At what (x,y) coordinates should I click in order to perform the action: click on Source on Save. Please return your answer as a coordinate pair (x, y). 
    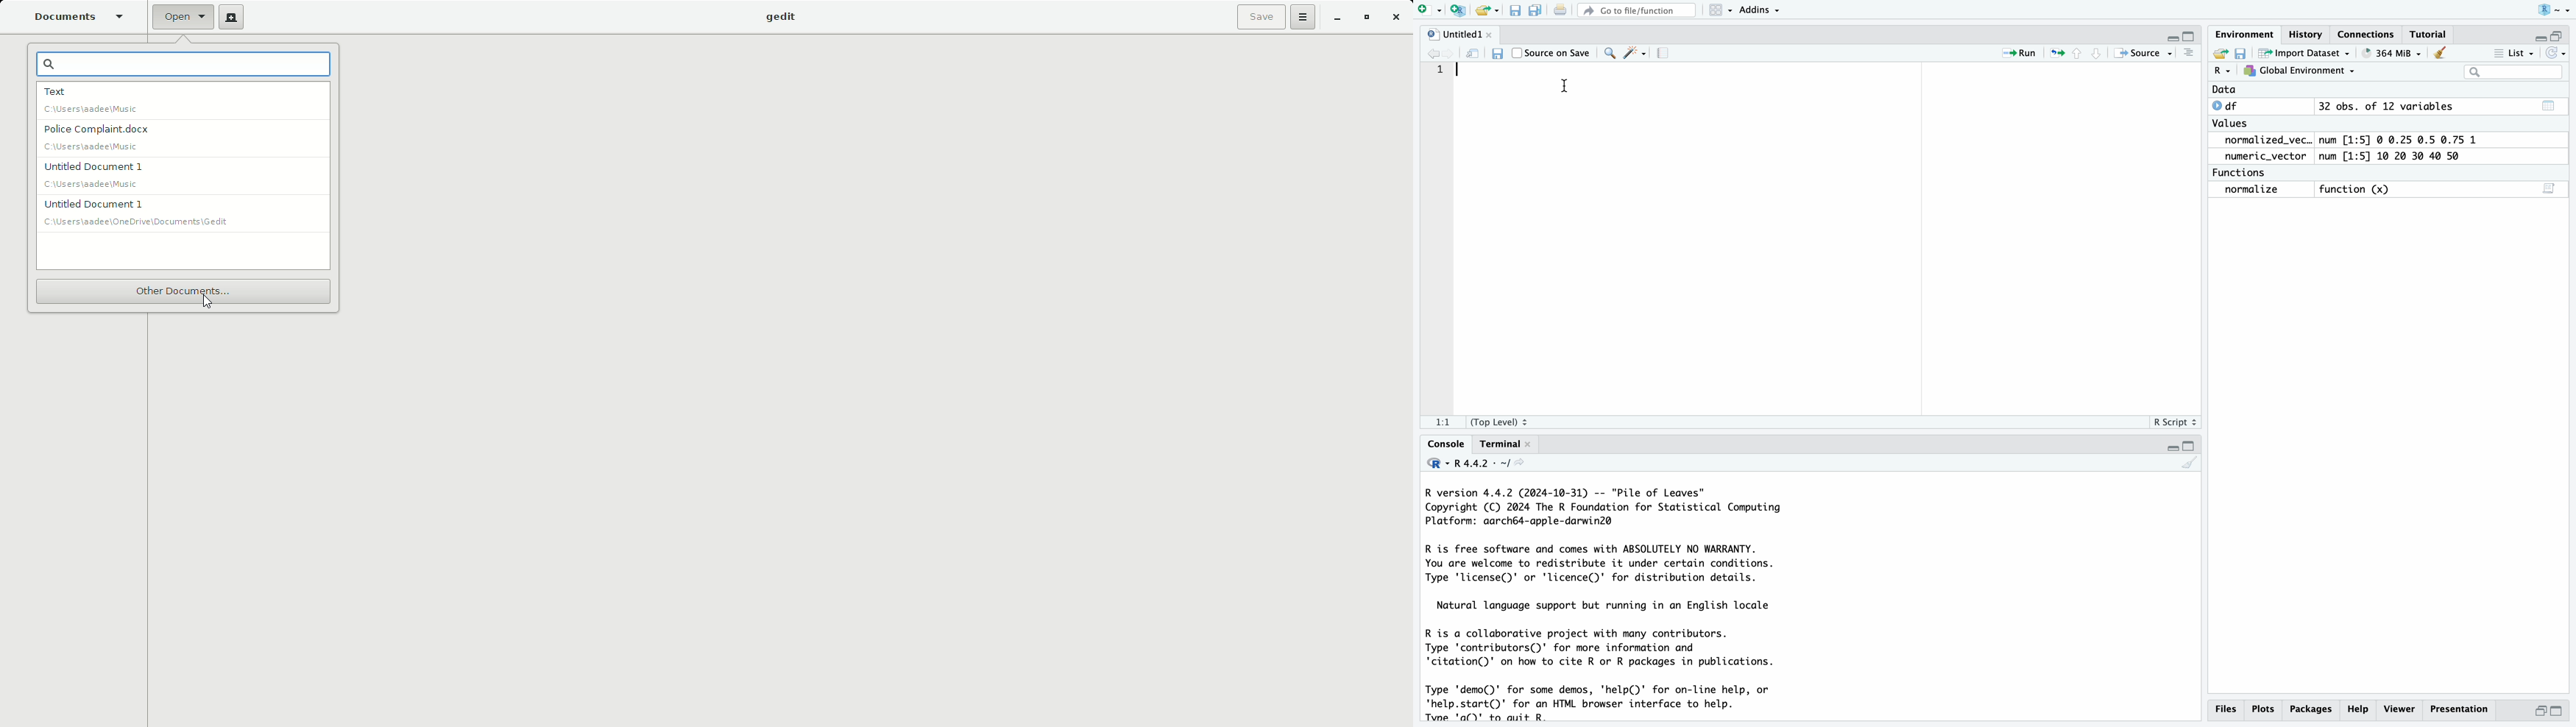
    Looking at the image, I should click on (1552, 51).